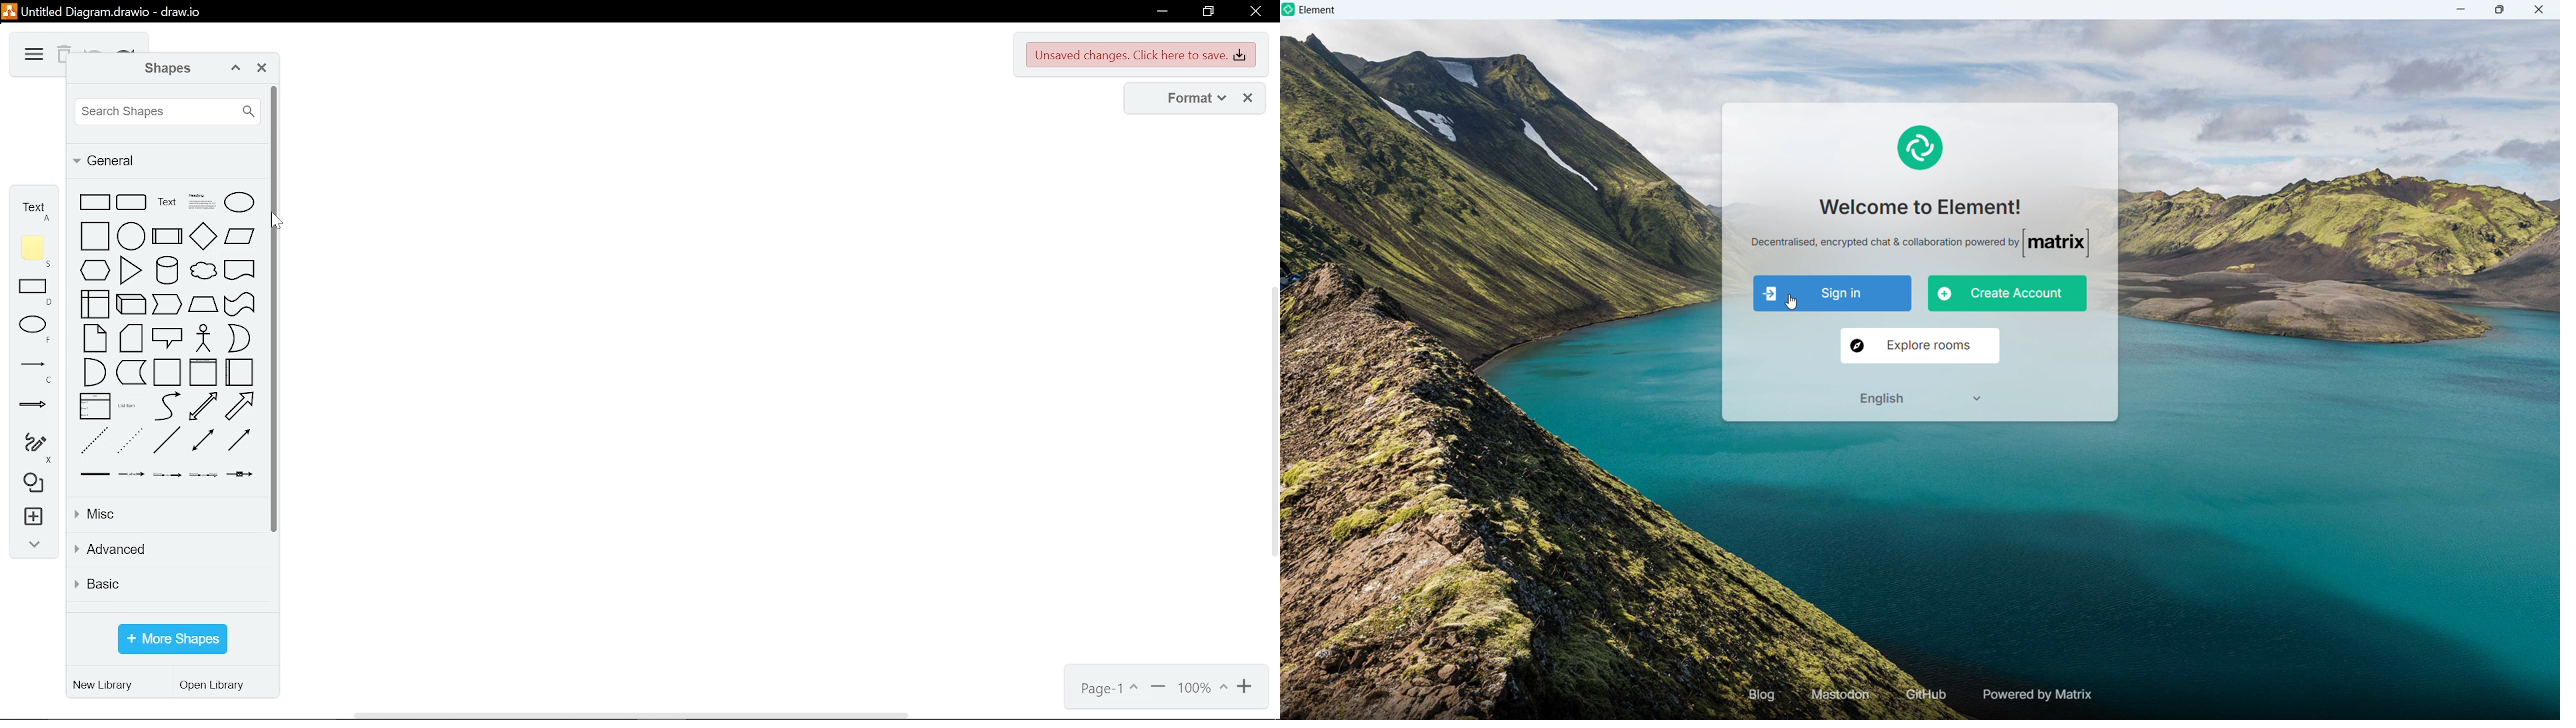  I want to click on curve, so click(167, 406).